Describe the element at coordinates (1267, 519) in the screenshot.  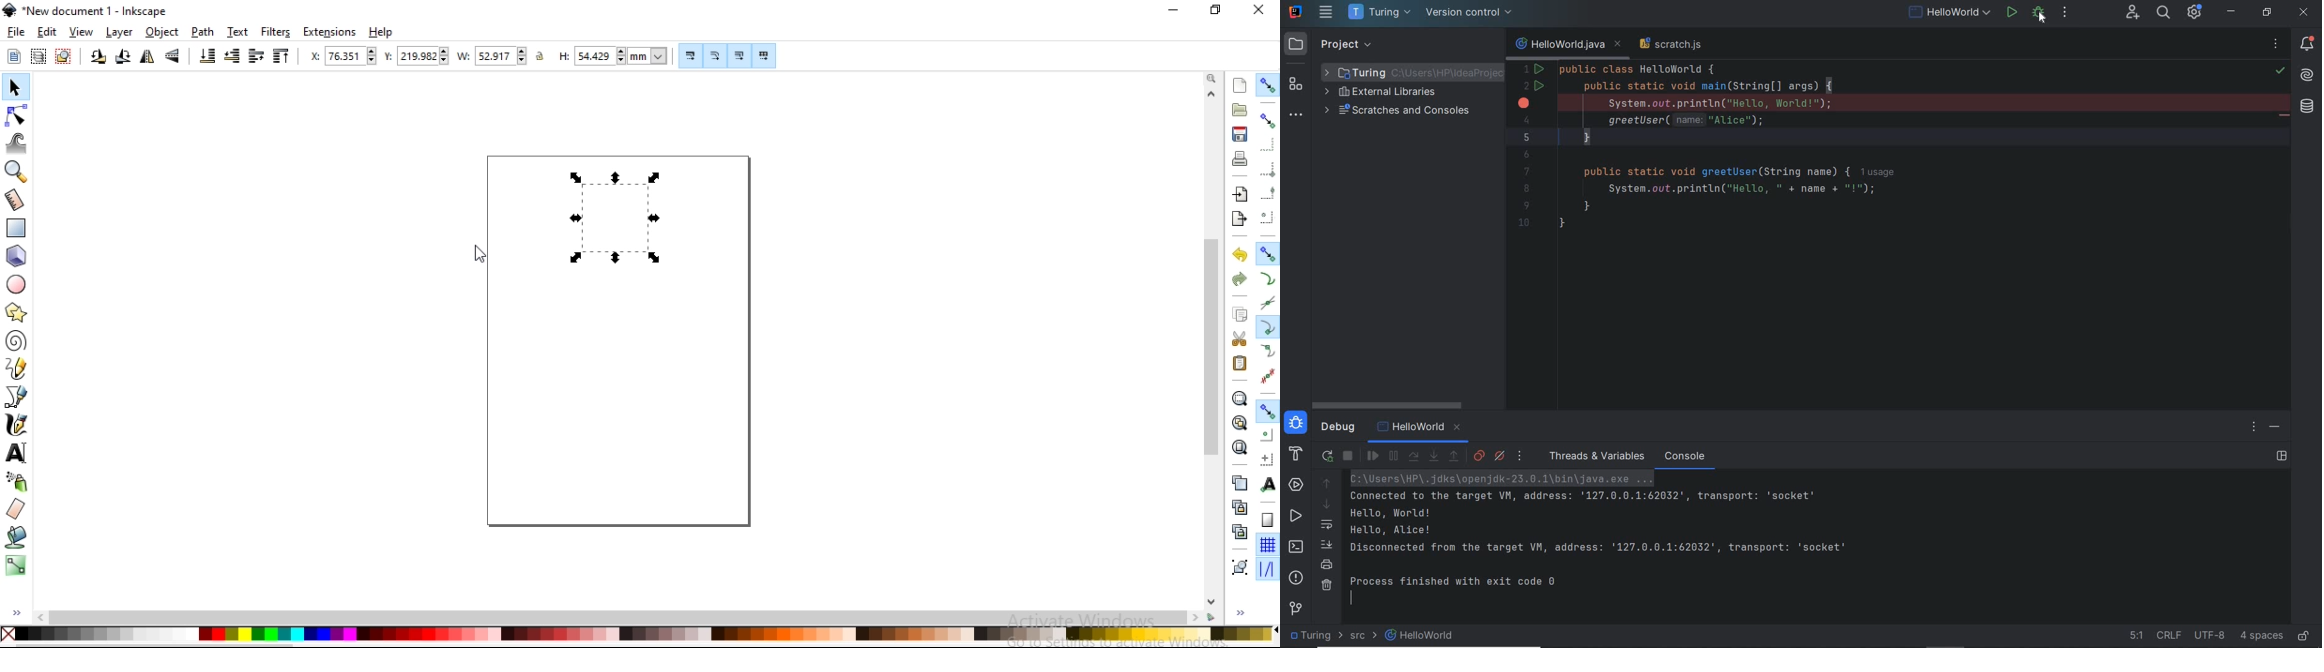
I see `snap to page borders` at that location.